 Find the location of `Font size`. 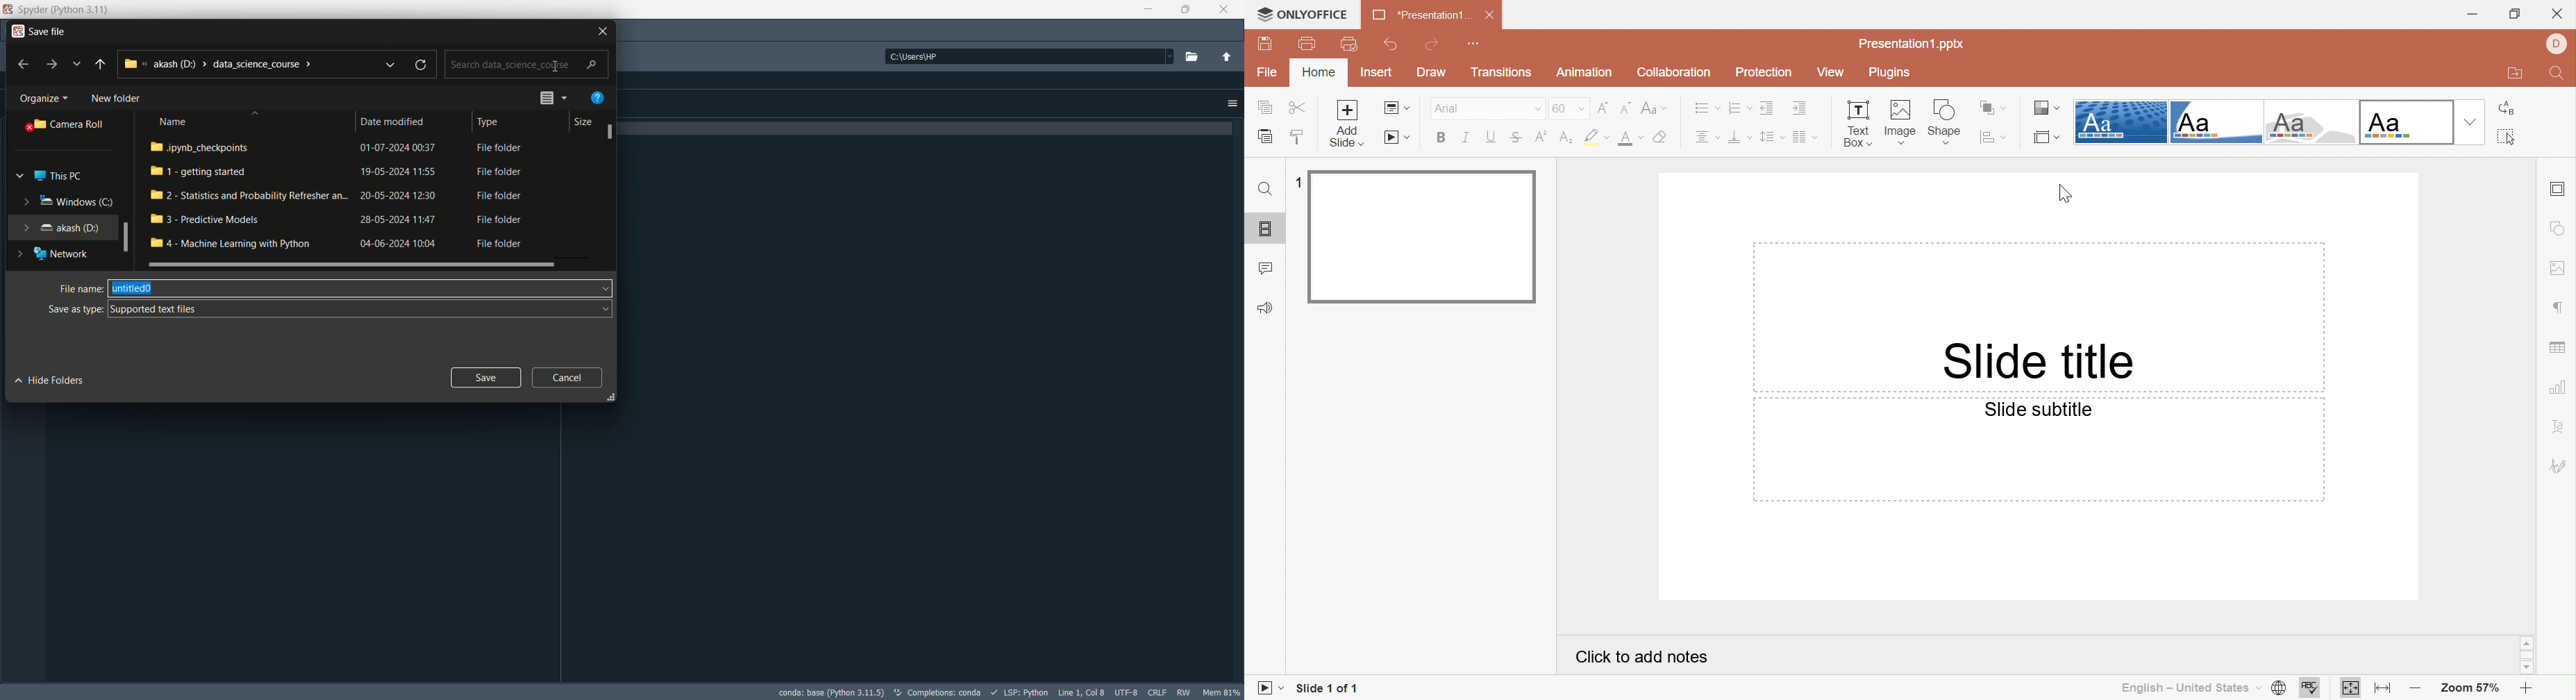

Font size is located at coordinates (1568, 107).